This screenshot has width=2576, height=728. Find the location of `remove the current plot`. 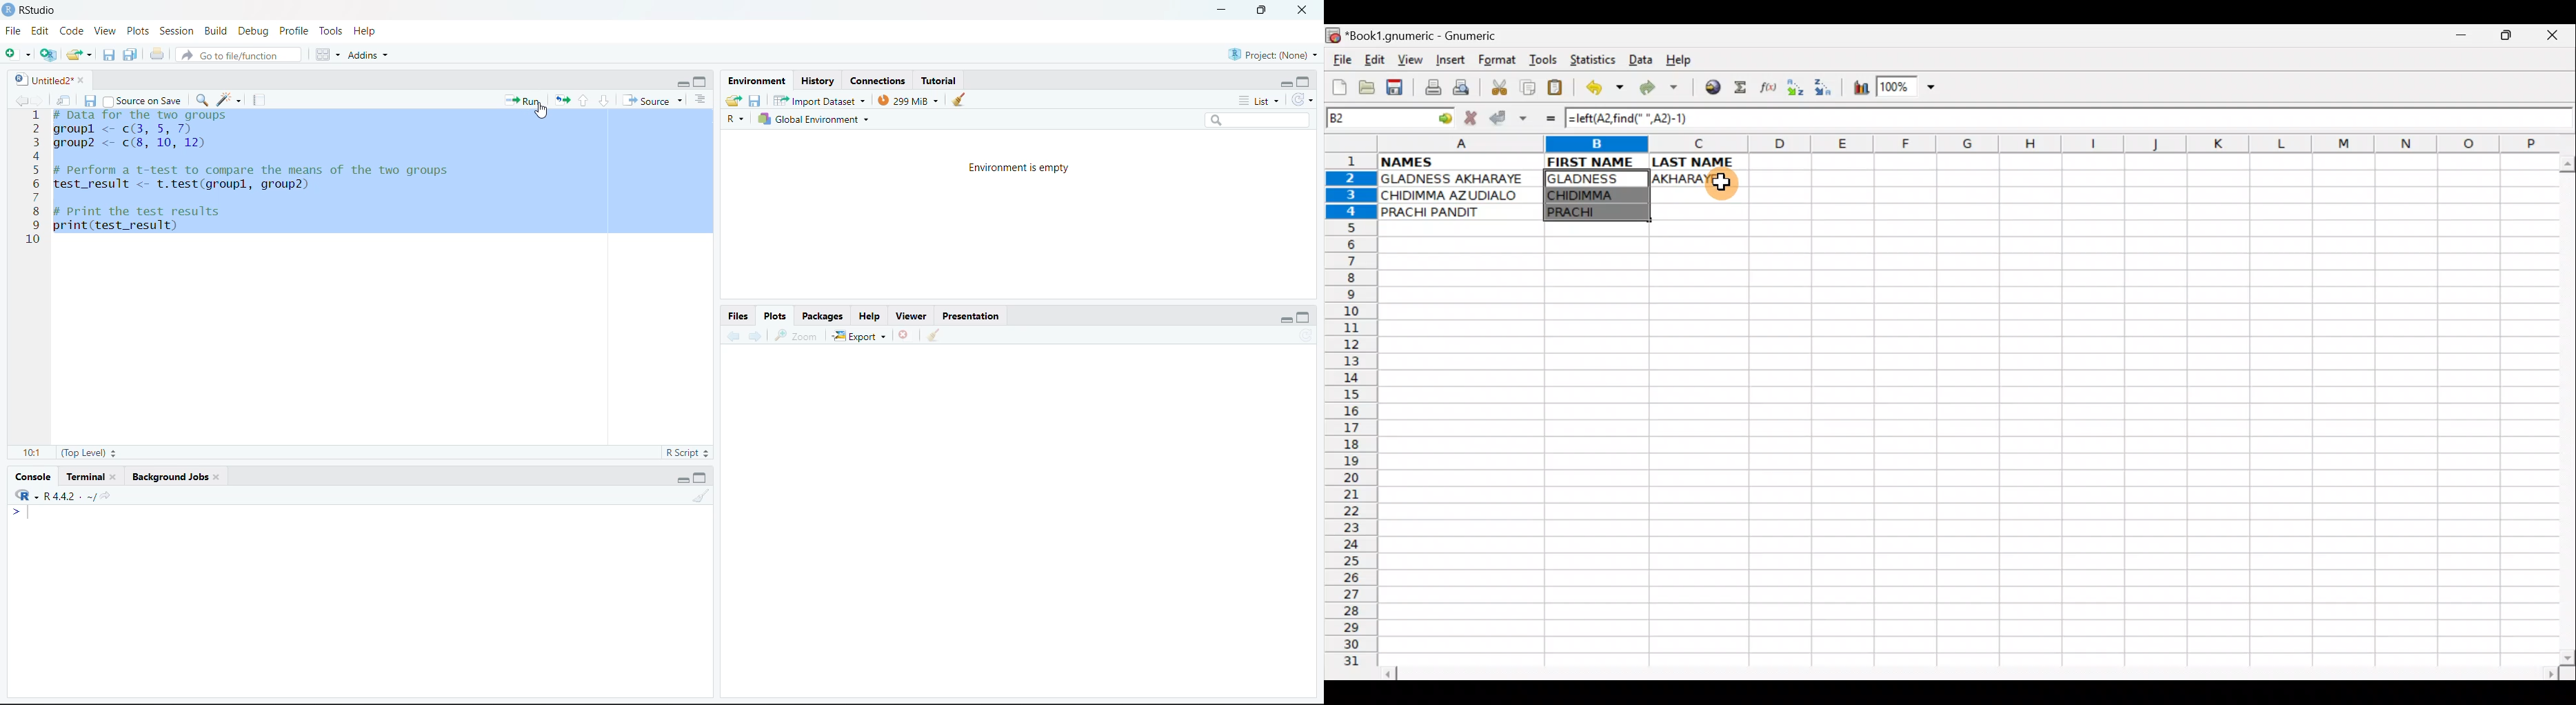

remove the current plot is located at coordinates (906, 334).